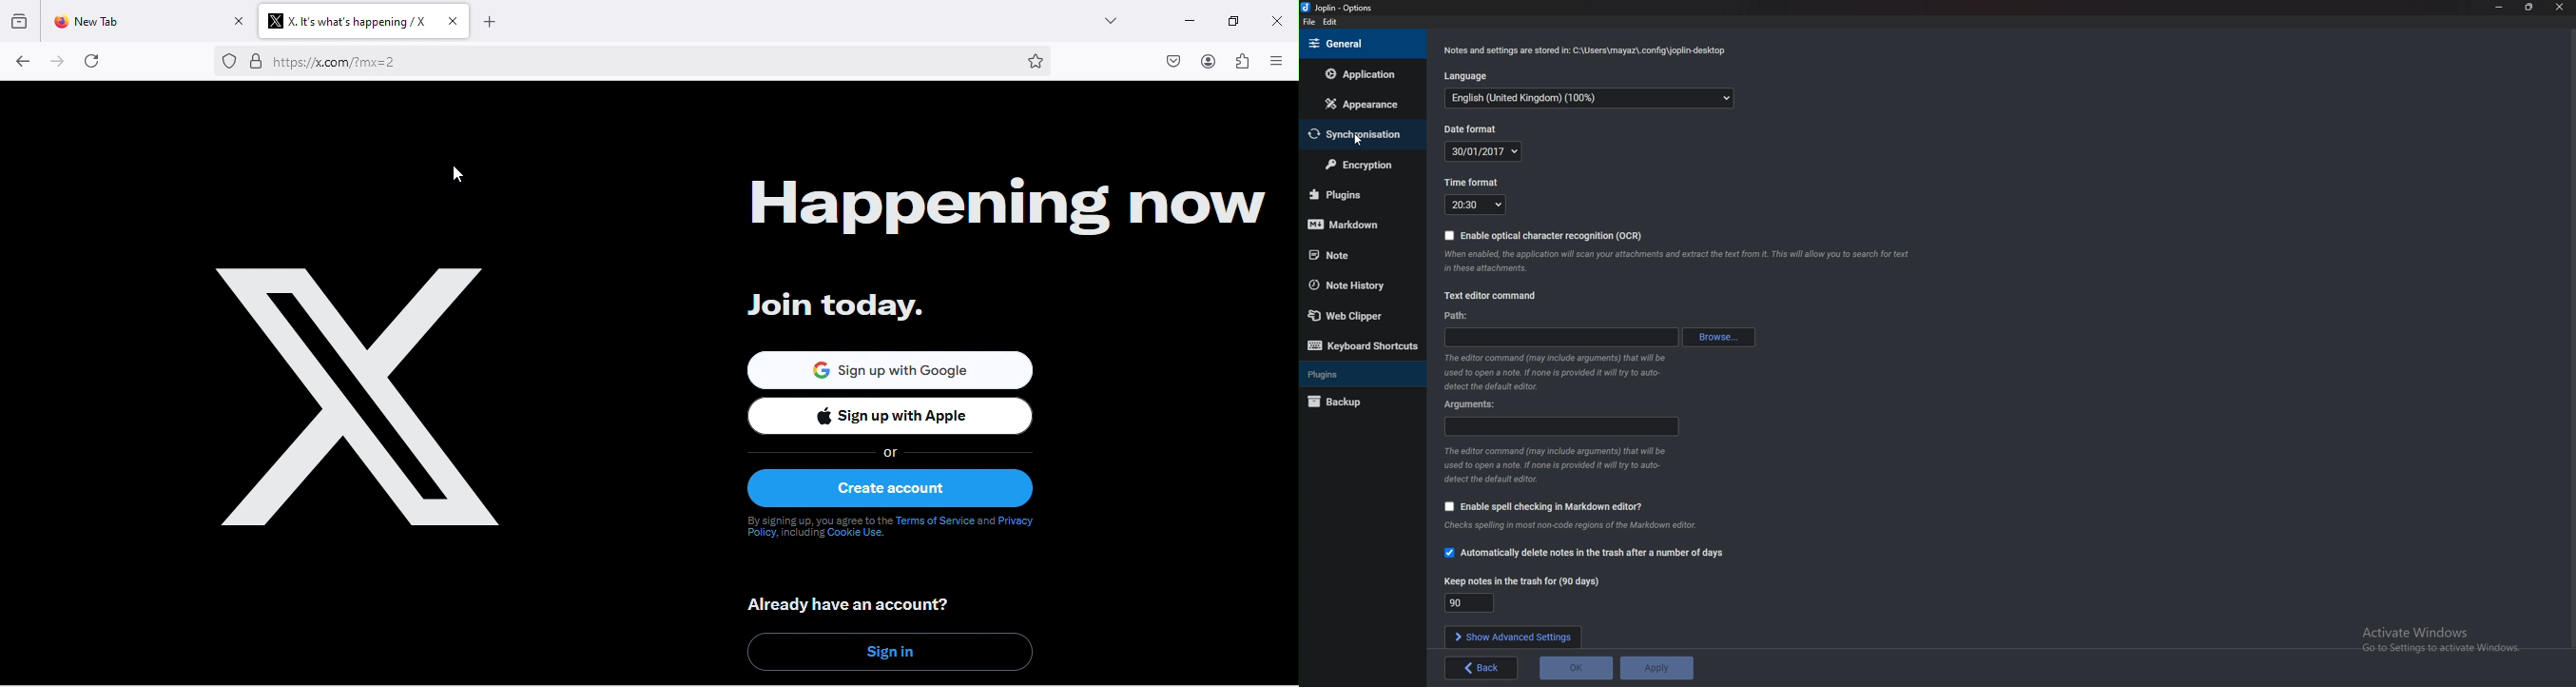 The image size is (2576, 700). I want to click on Appearance, so click(1358, 104).